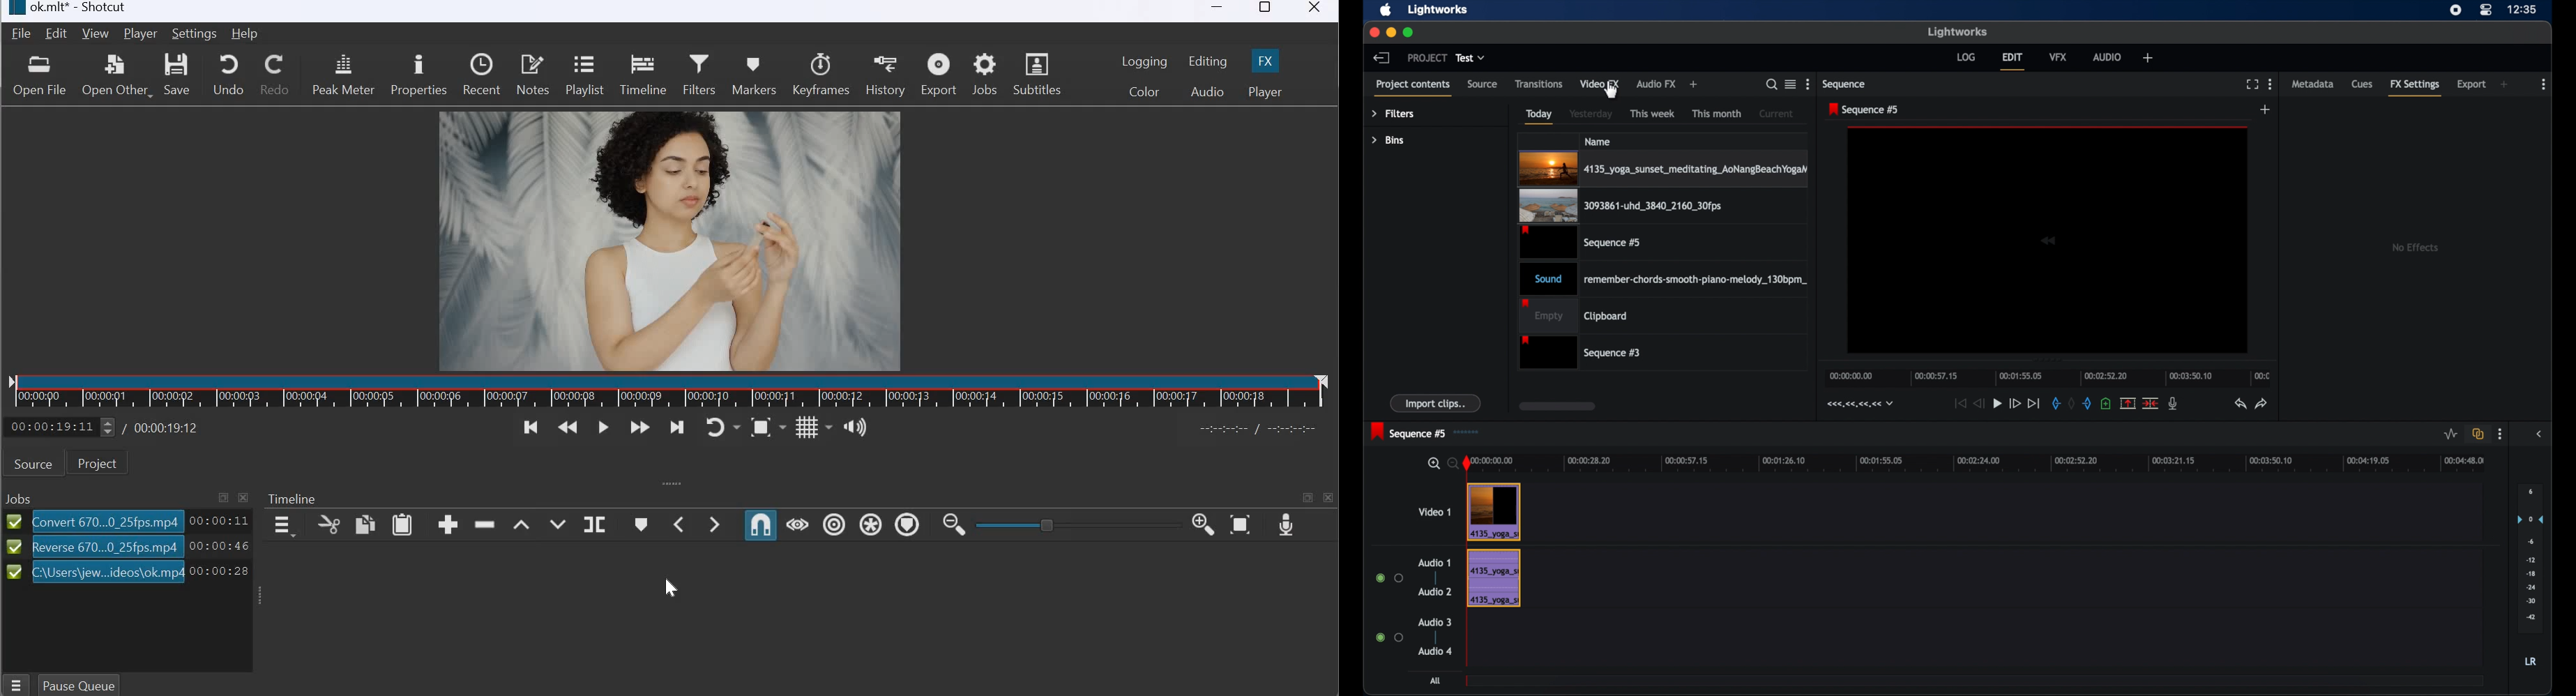 The height and width of the screenshot is (700, 2576). What do you see at coordinates (419, 75) in the screenshot?
I see `Properties` at bounding box center [419, 75].